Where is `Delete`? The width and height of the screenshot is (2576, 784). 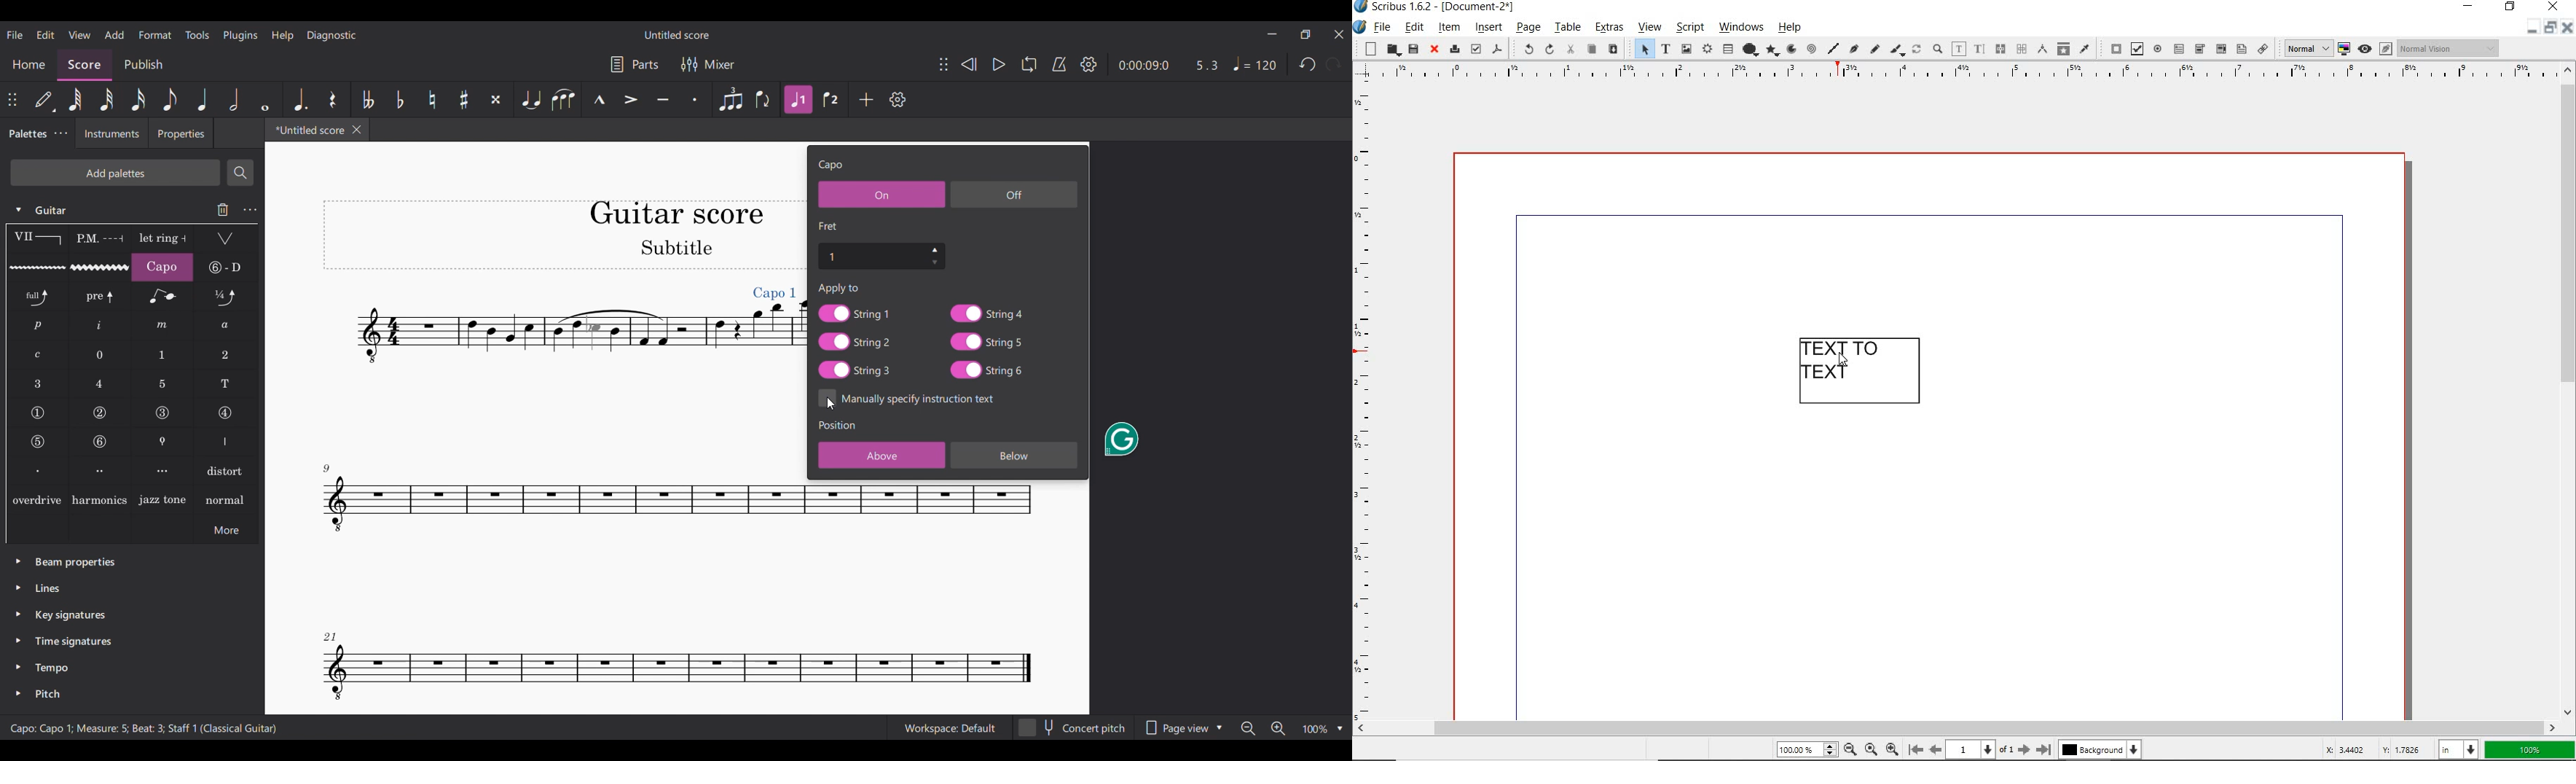
Delete is located at coordinates (223, 209).